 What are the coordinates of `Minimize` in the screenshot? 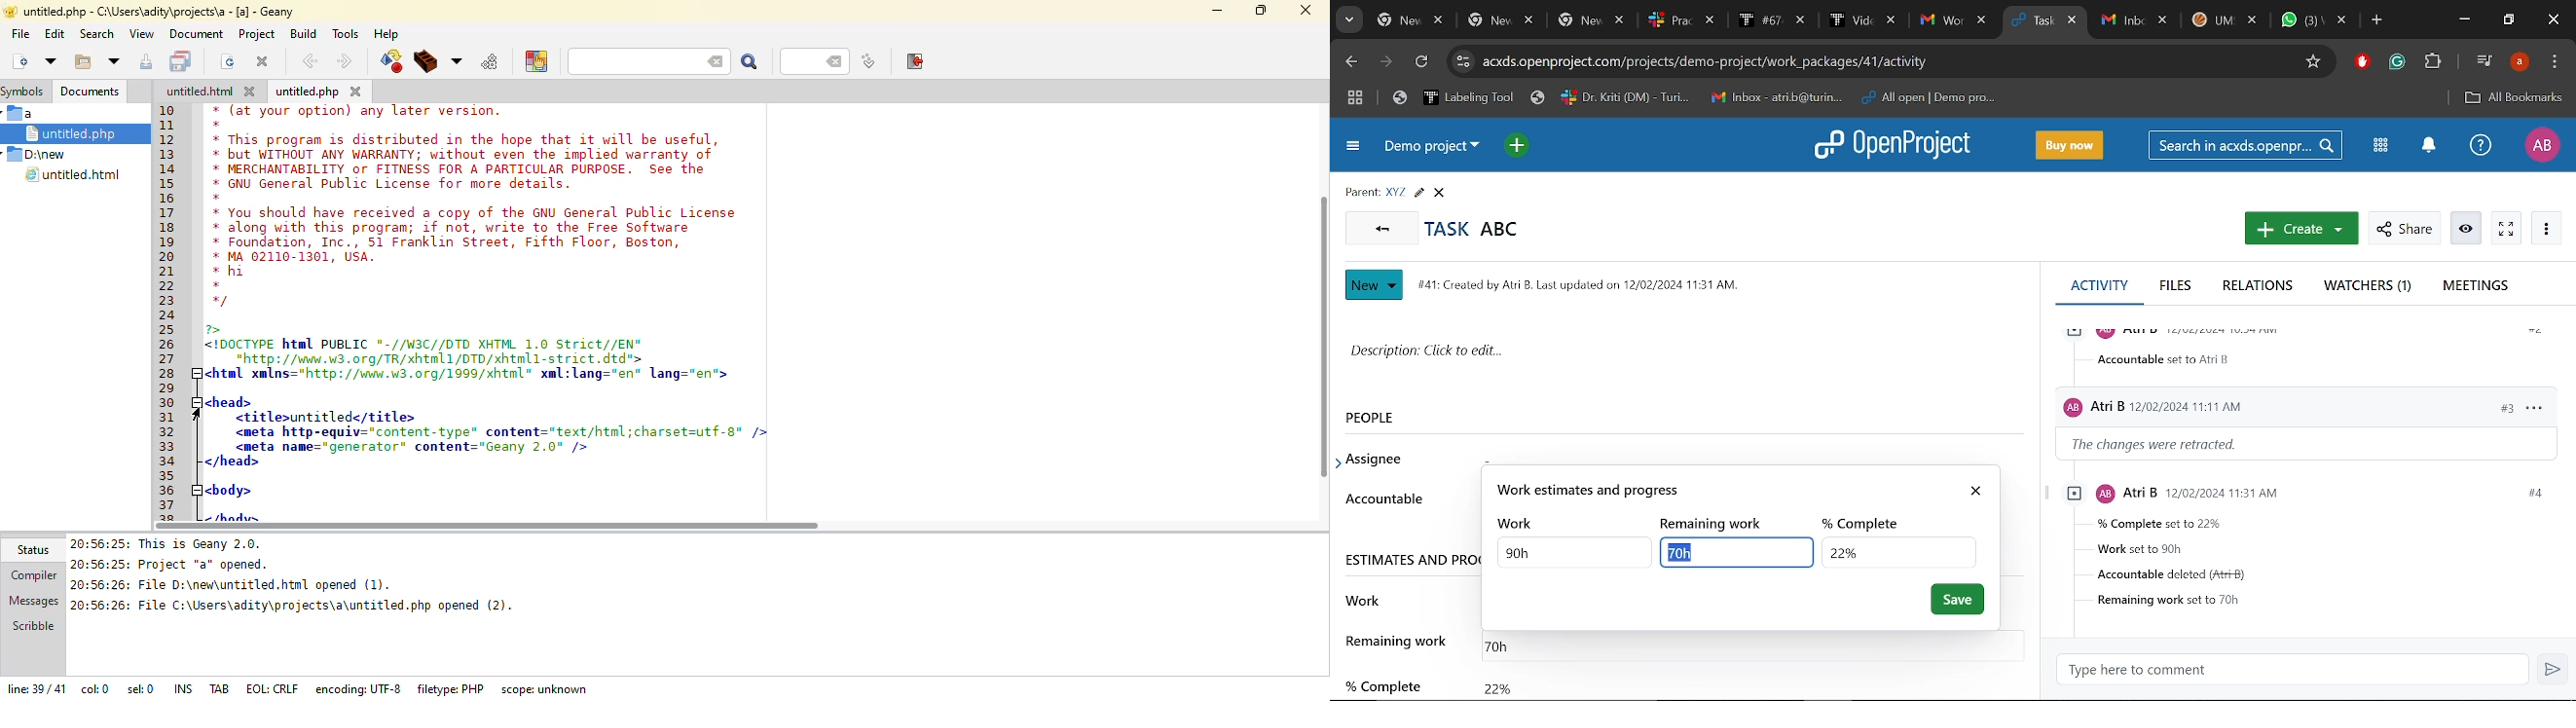 It's located at (2463, 21).